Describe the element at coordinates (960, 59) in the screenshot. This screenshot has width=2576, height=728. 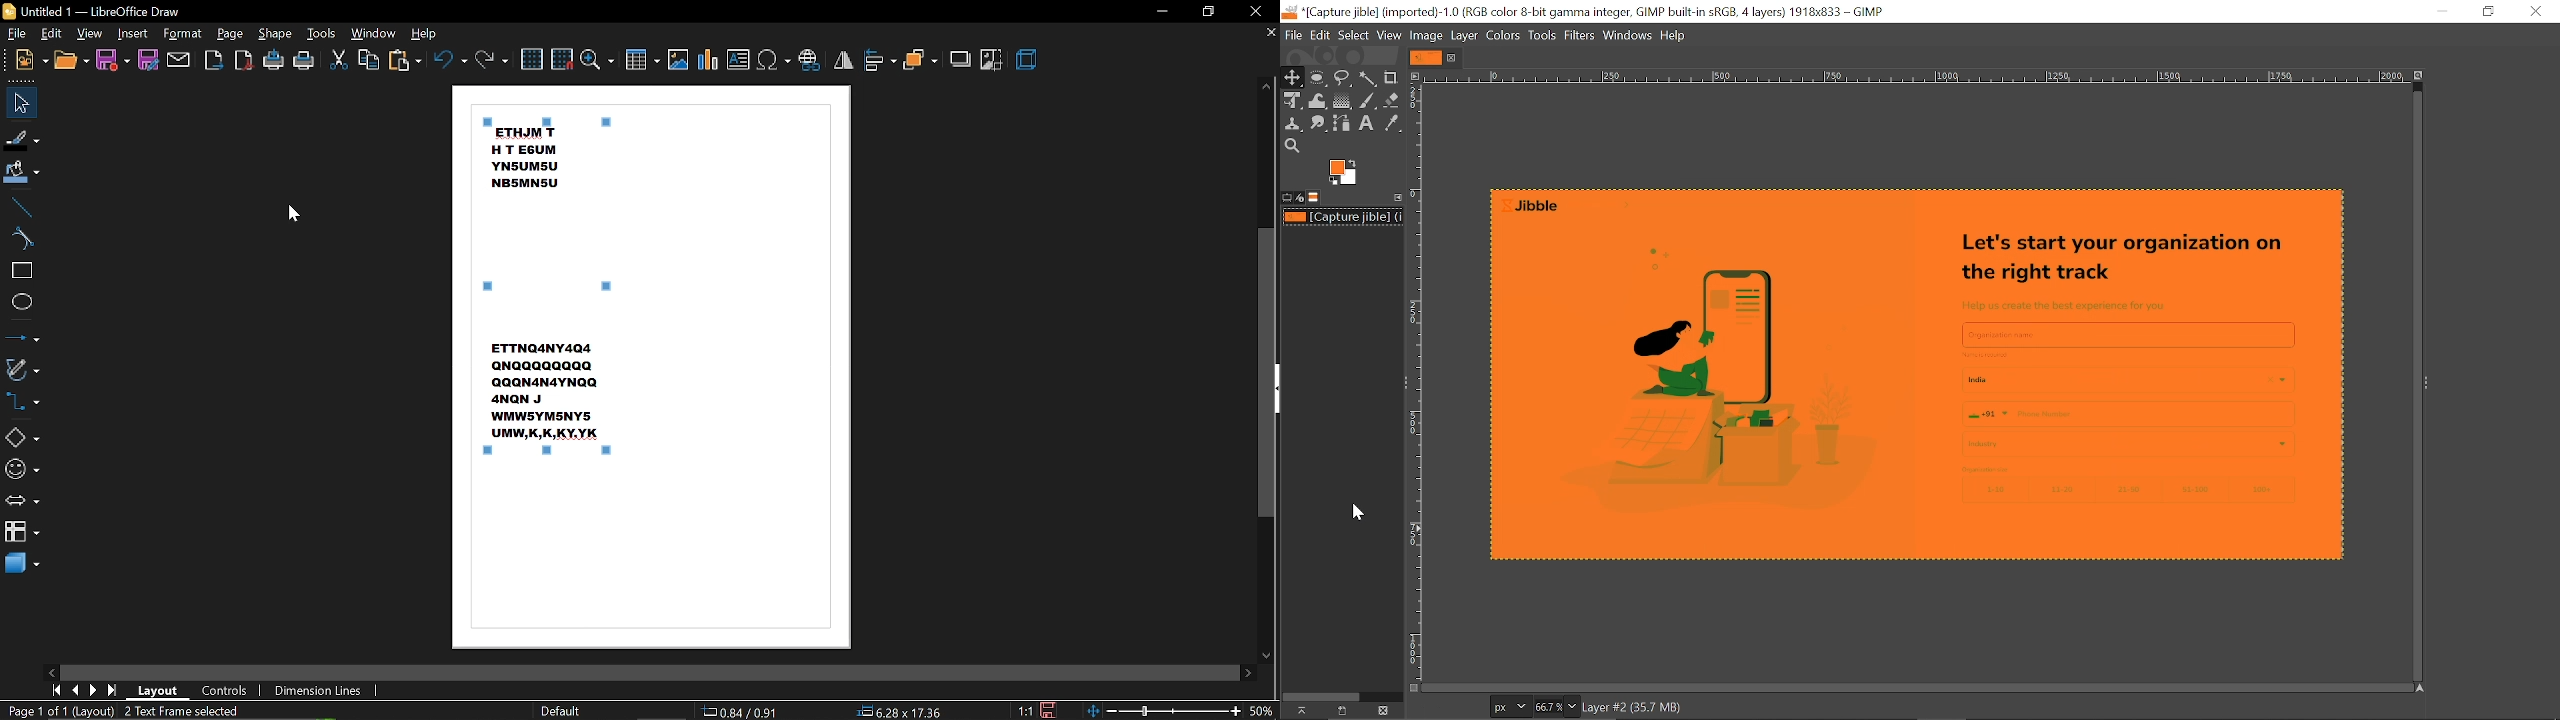
I see `shadow` at that location.